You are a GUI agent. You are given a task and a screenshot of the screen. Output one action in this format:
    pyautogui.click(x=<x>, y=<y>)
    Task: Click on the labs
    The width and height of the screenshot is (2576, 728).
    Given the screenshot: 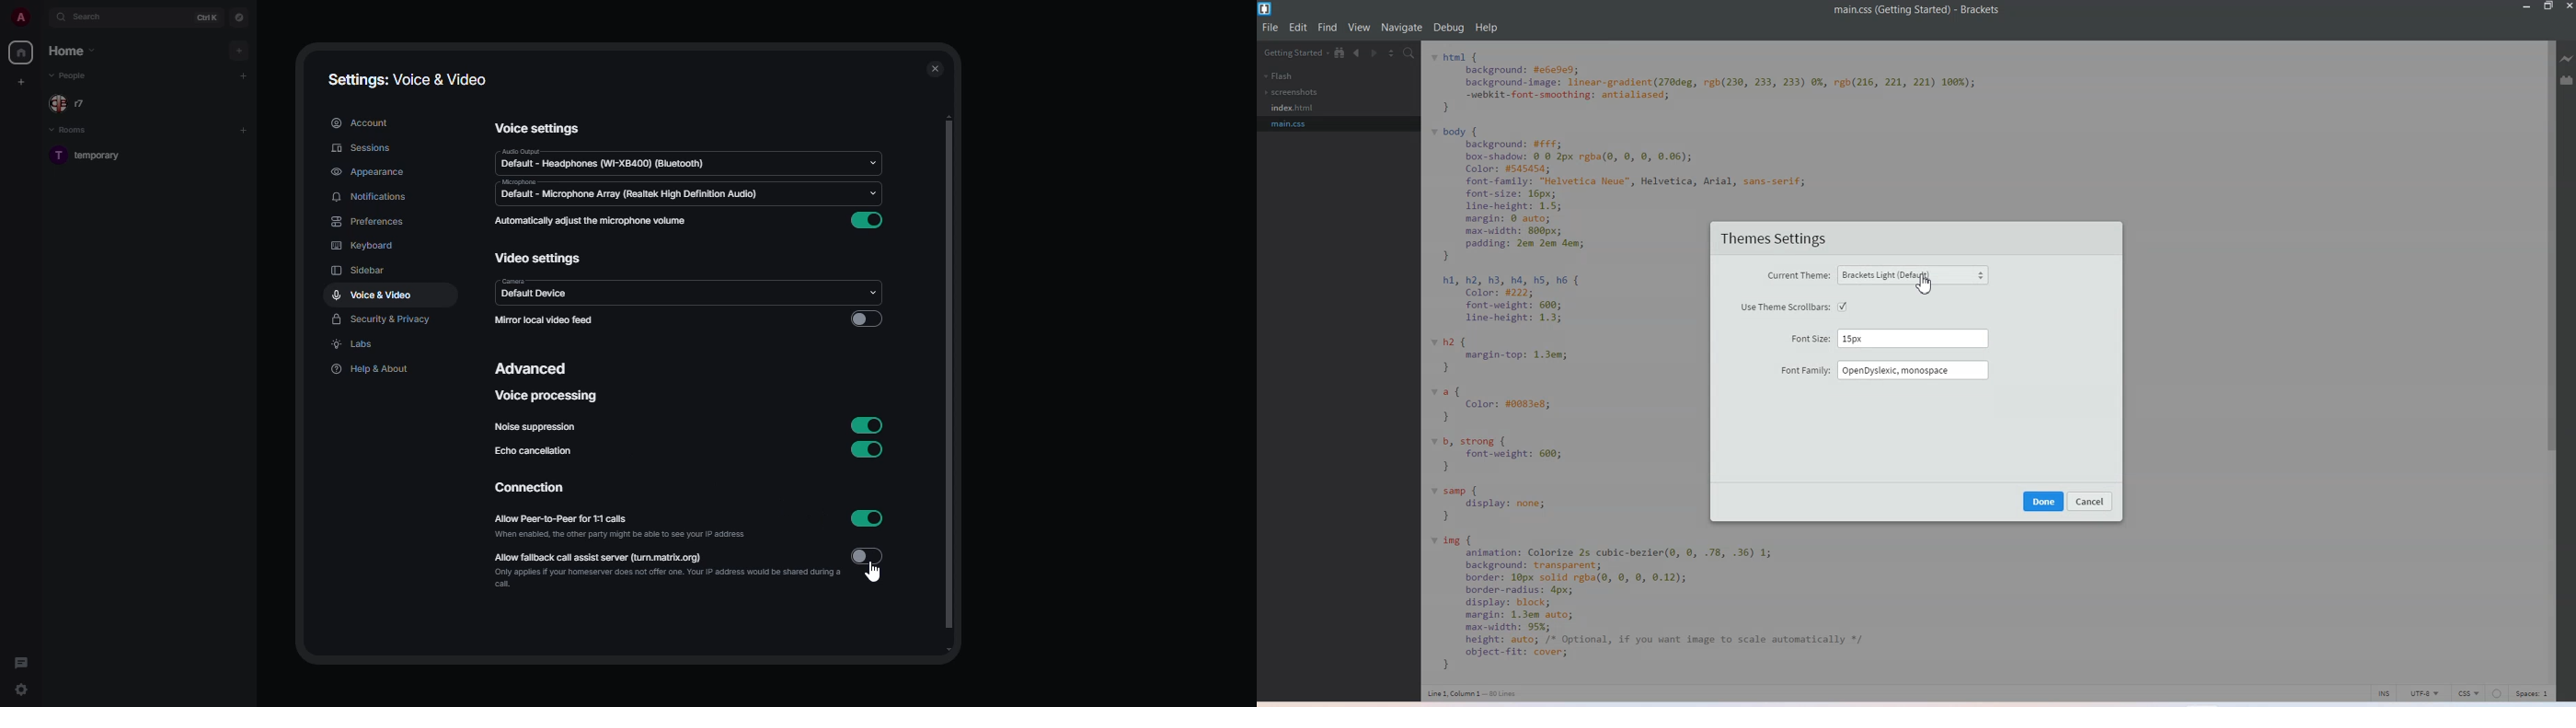 What is the action you would take?
    pyautogui.click(x=355, y=346)
    